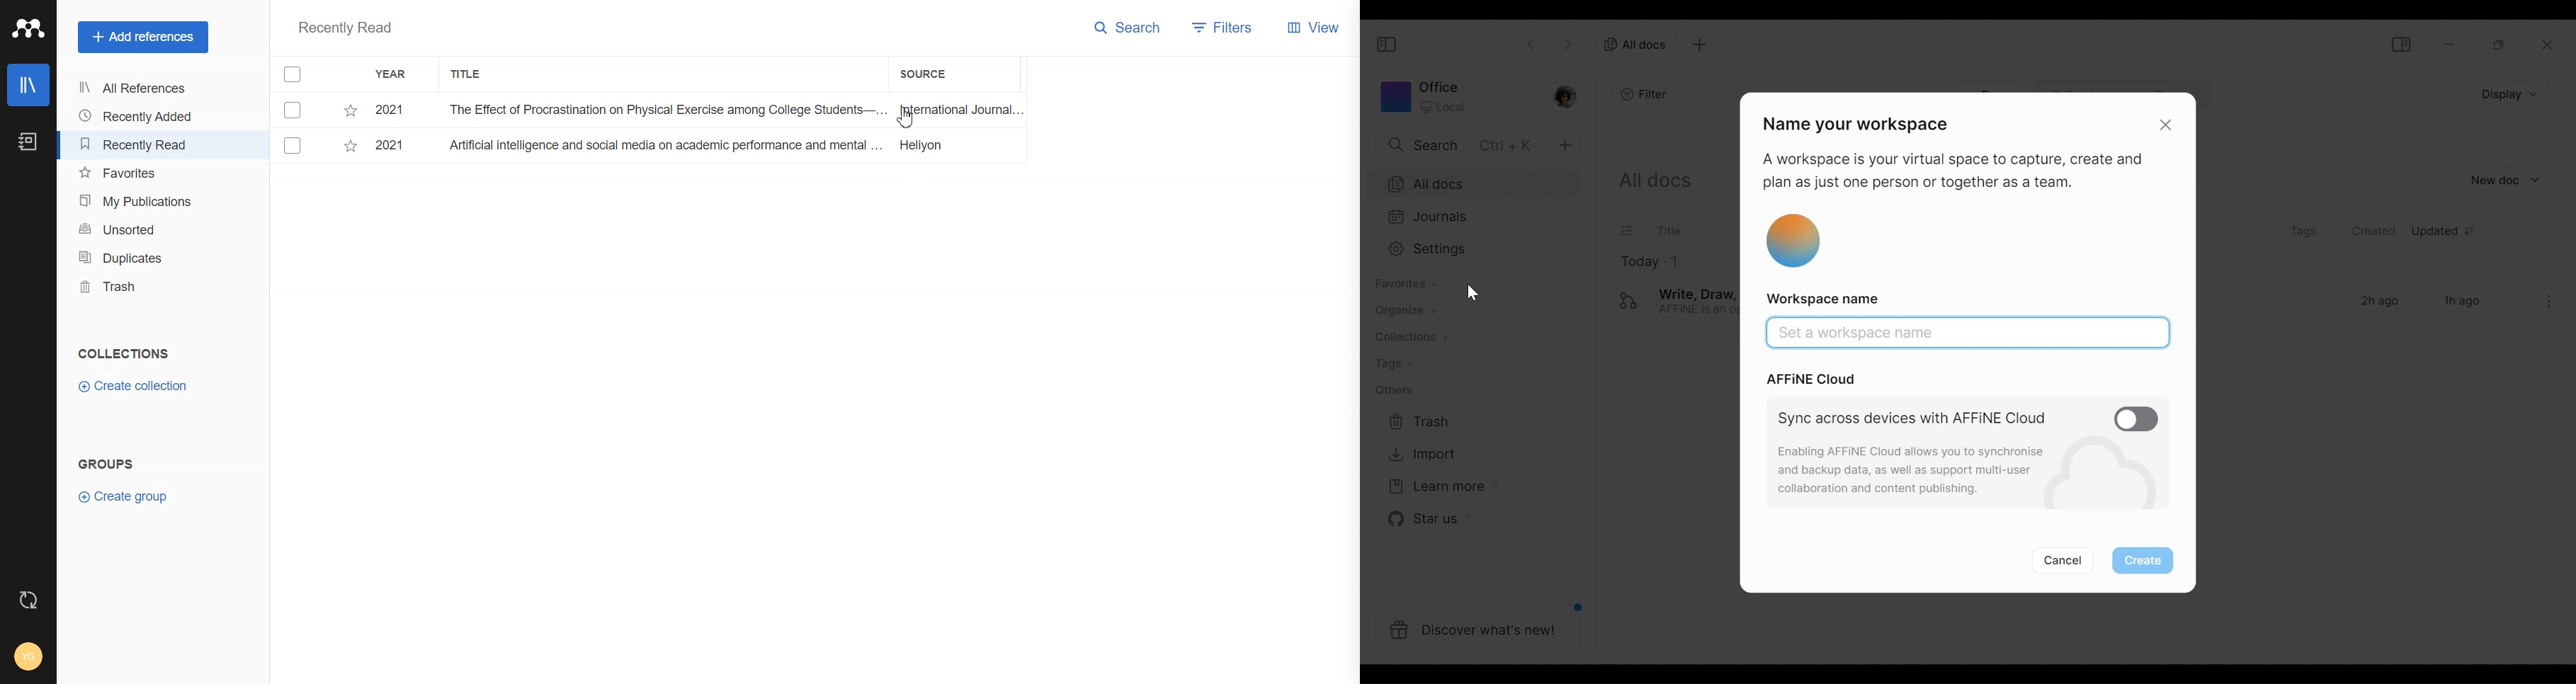 The height and width of the screenshot is (700, 2576). What do you see at coordinates (1958, 174) in the screenshot?
I see `A workspace is your virtual space to capture, create and
plan as just one person or together as a team.` at bounding box center [1958, 174].